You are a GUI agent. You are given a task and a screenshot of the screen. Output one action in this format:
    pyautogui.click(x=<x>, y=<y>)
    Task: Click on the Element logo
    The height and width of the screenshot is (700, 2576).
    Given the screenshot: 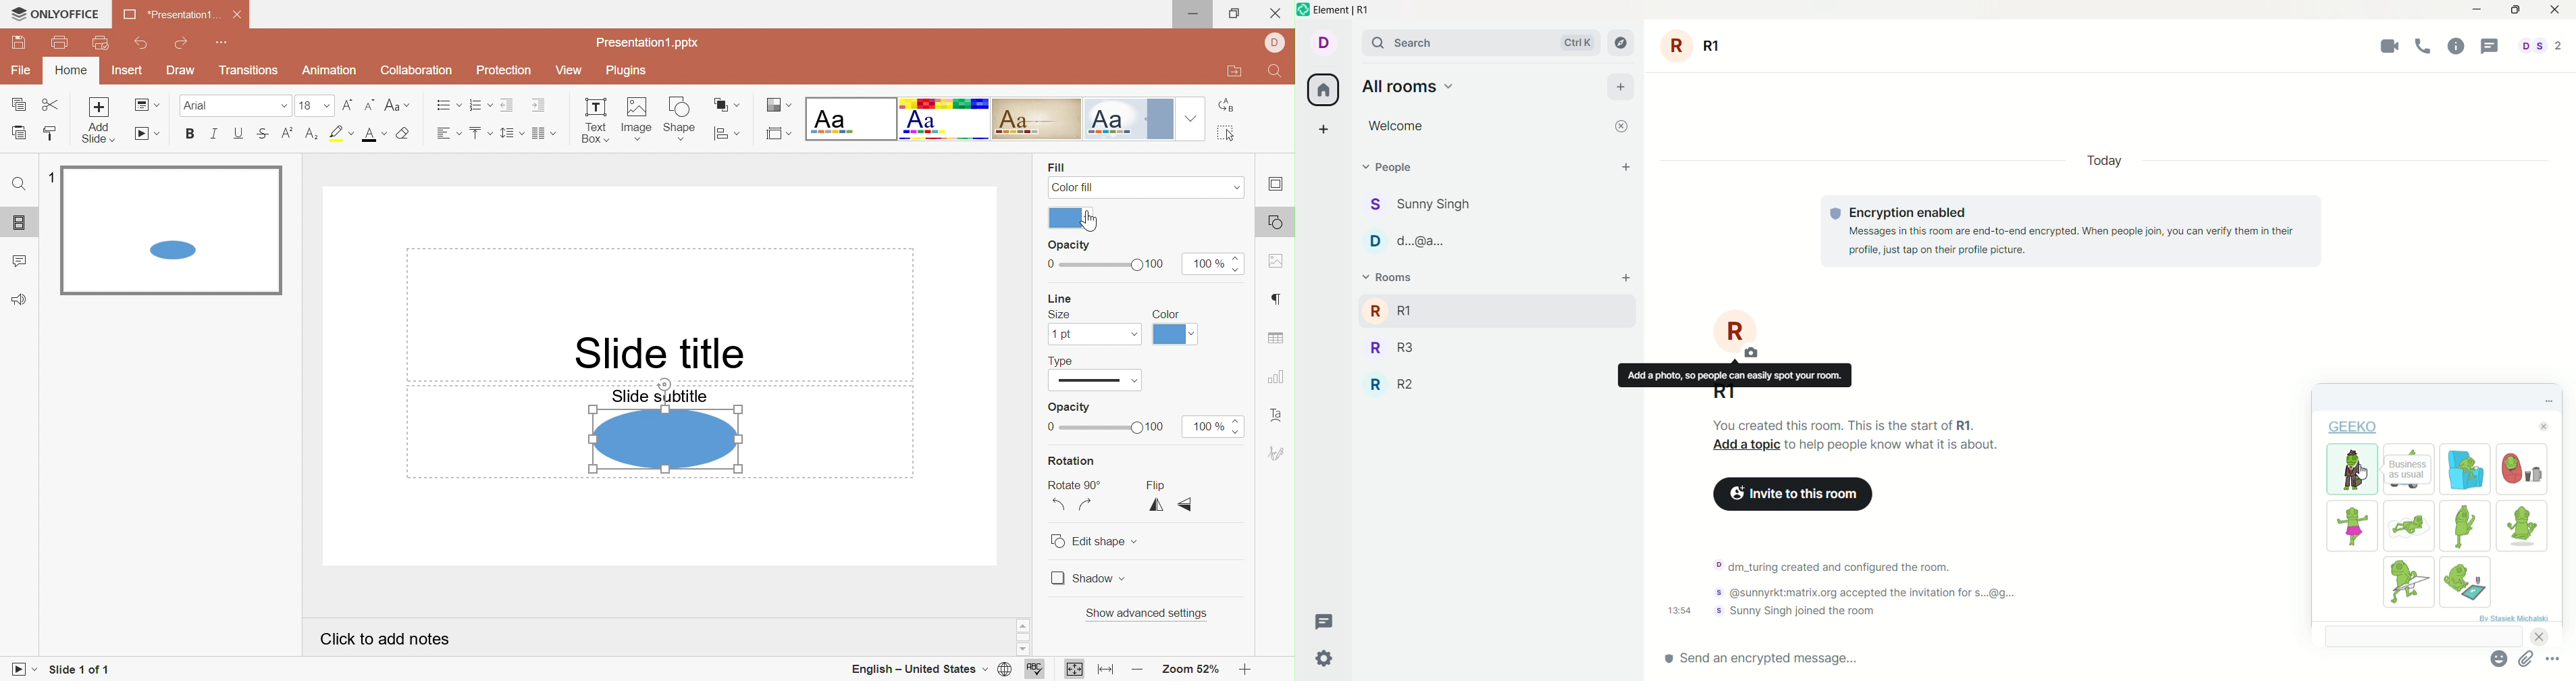 What is the action you would take?
    pyautogui.click(x=1304, y=9)
    